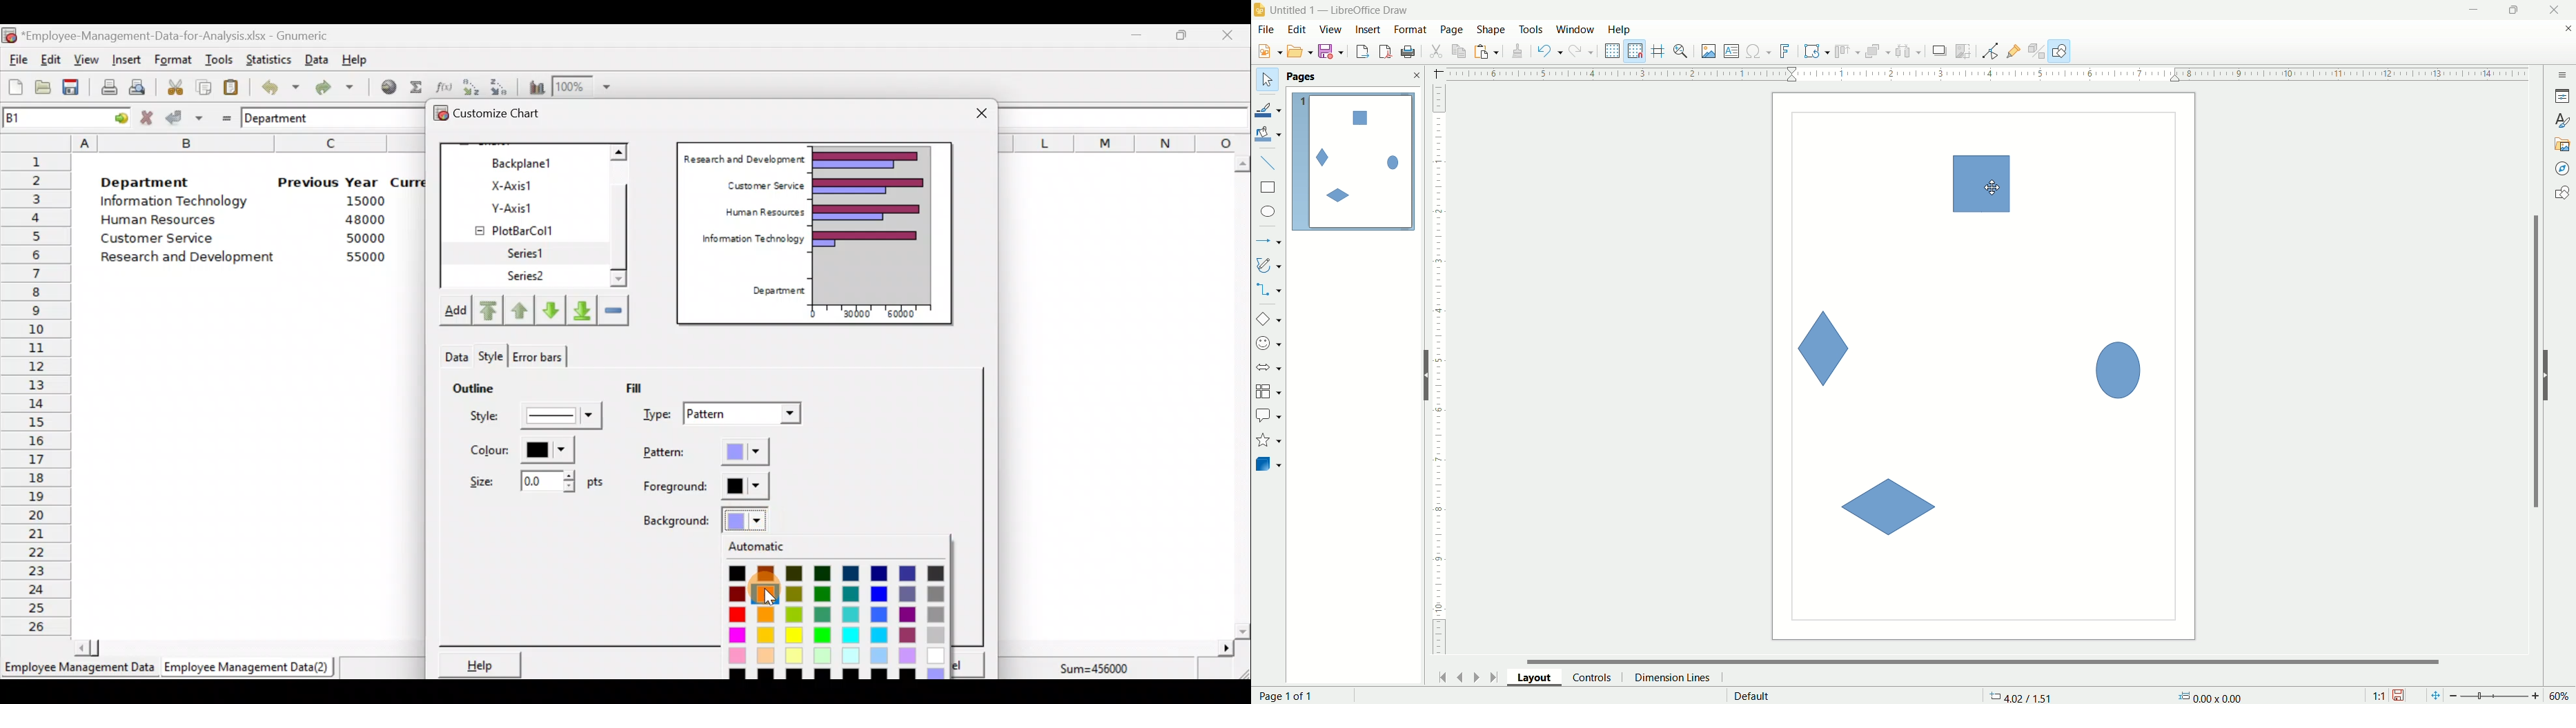  Describe the element at coordinates (529, 206) in the screenshot. I see `Y-axis1` at that location.